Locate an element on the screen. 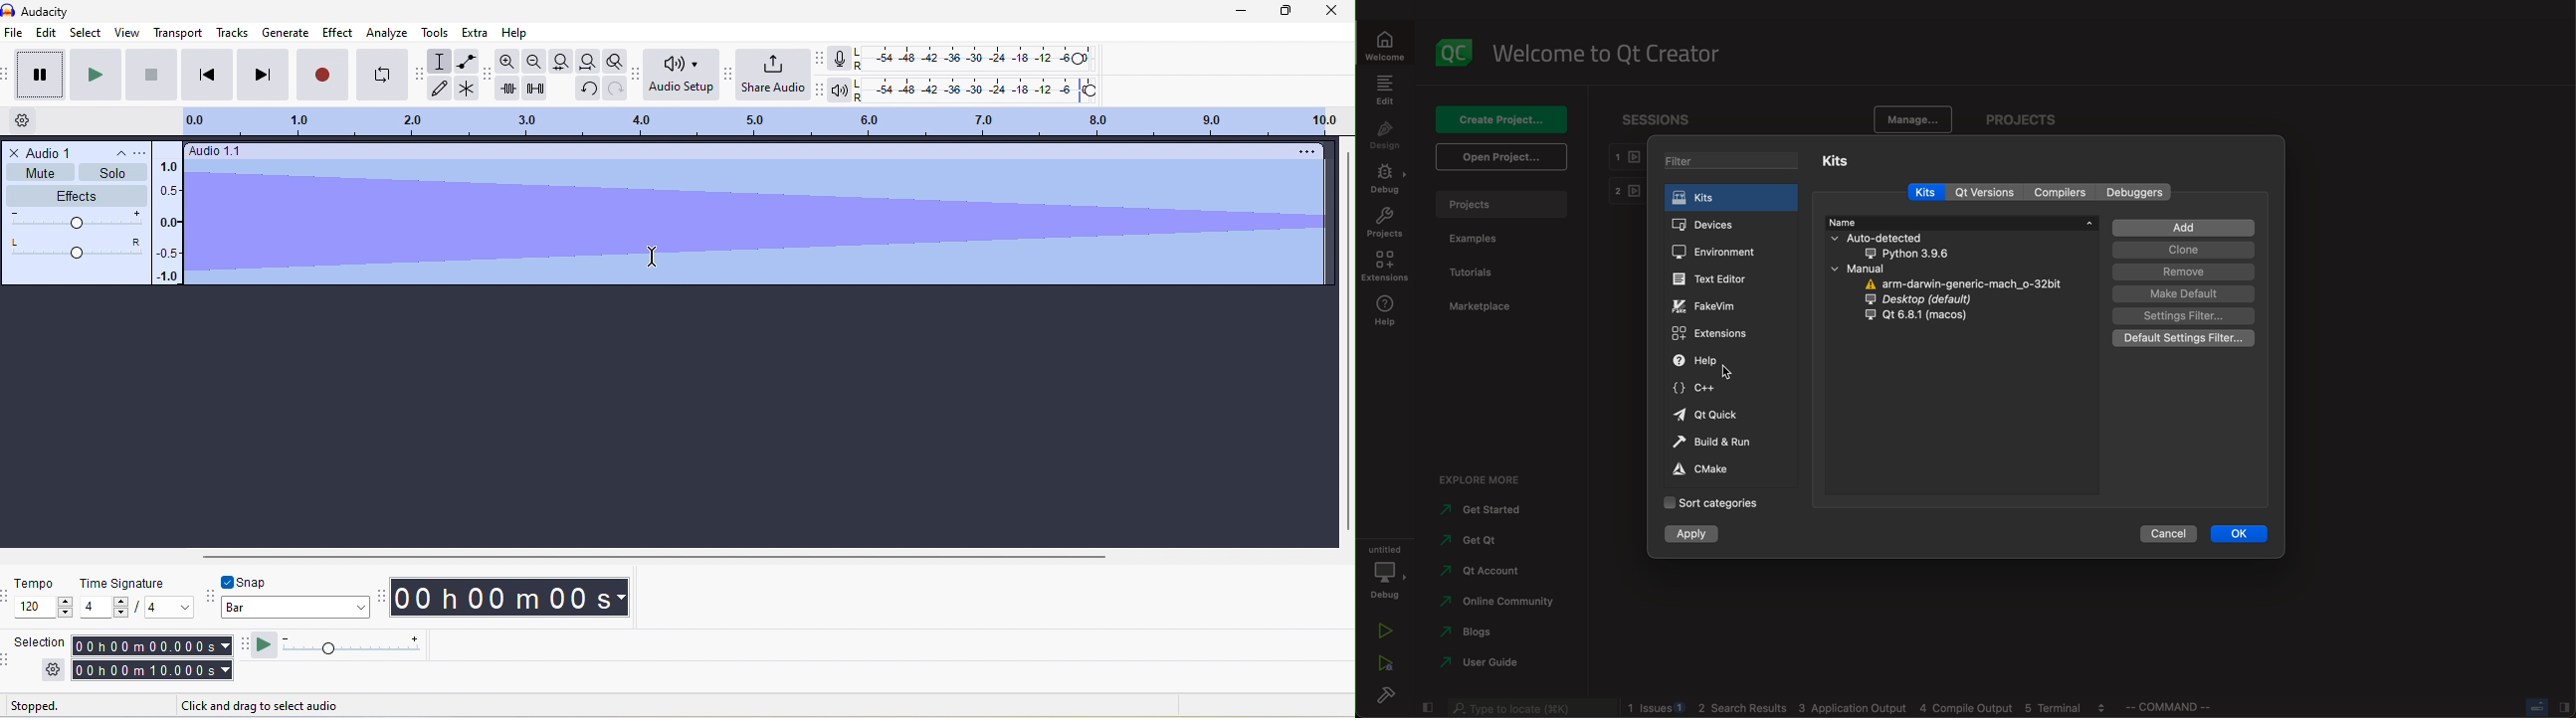 Image resolution: width=2576 pixels, height=728 pixels. build is located at coordinates (1385, 695).